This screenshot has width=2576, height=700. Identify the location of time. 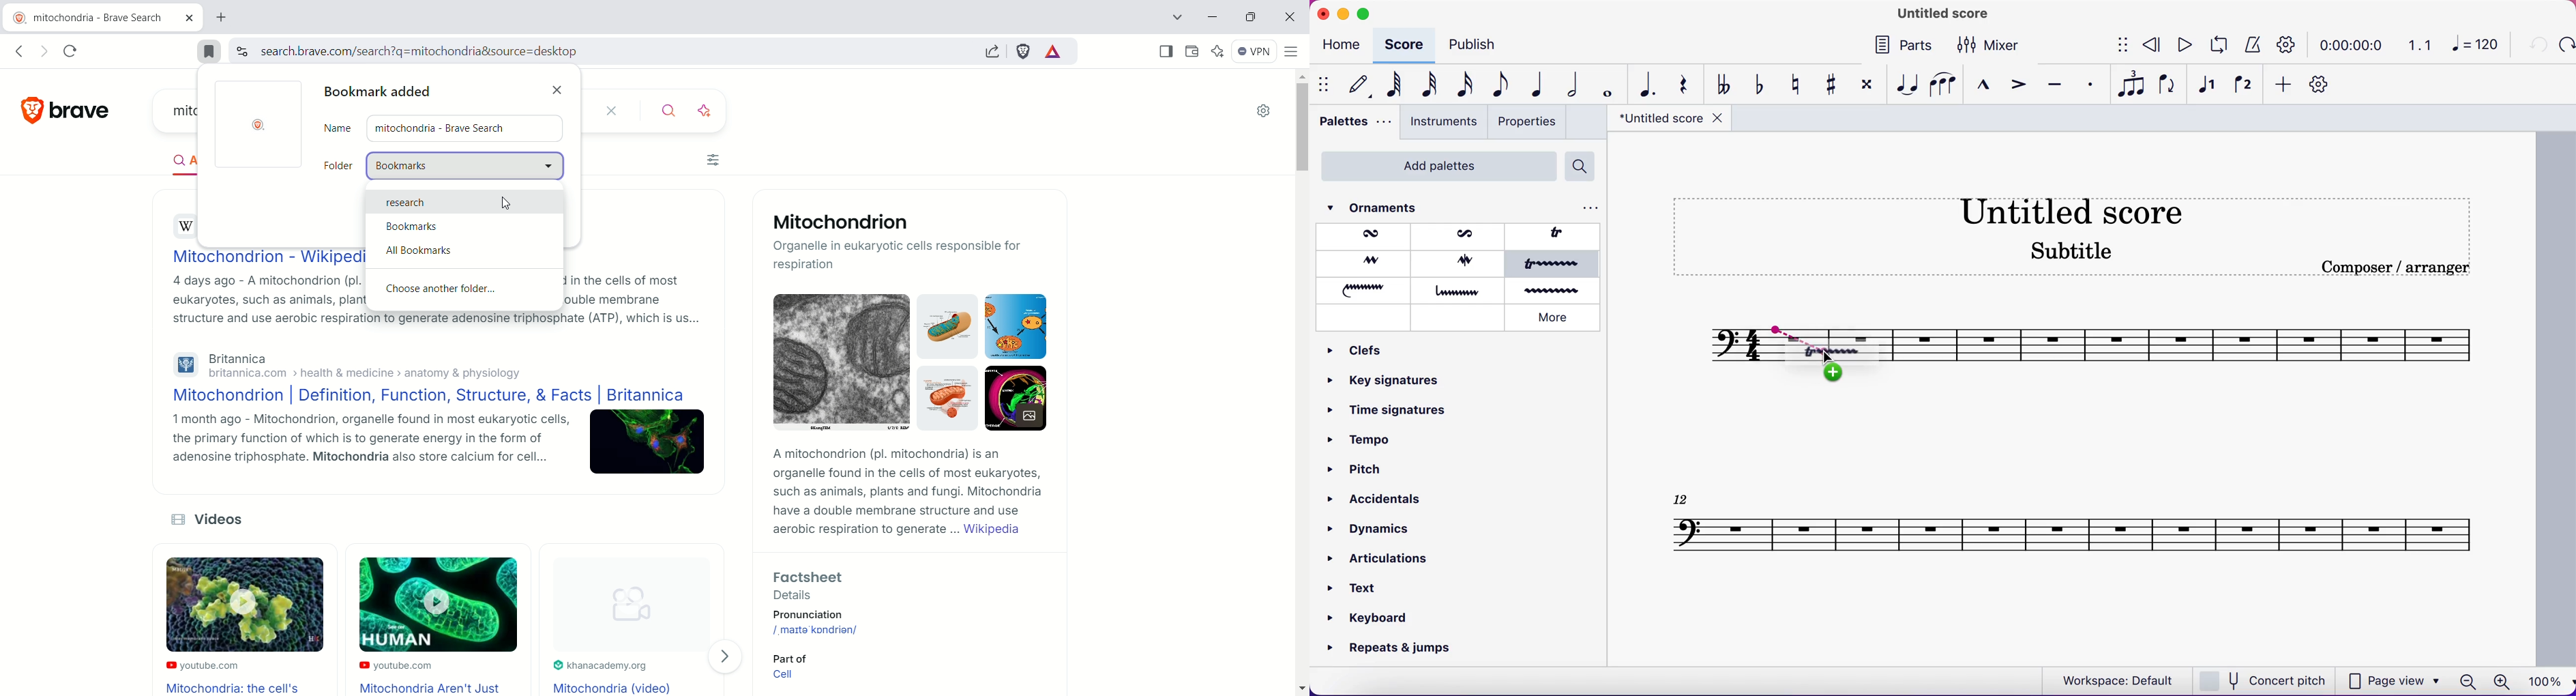
(2354, 45).